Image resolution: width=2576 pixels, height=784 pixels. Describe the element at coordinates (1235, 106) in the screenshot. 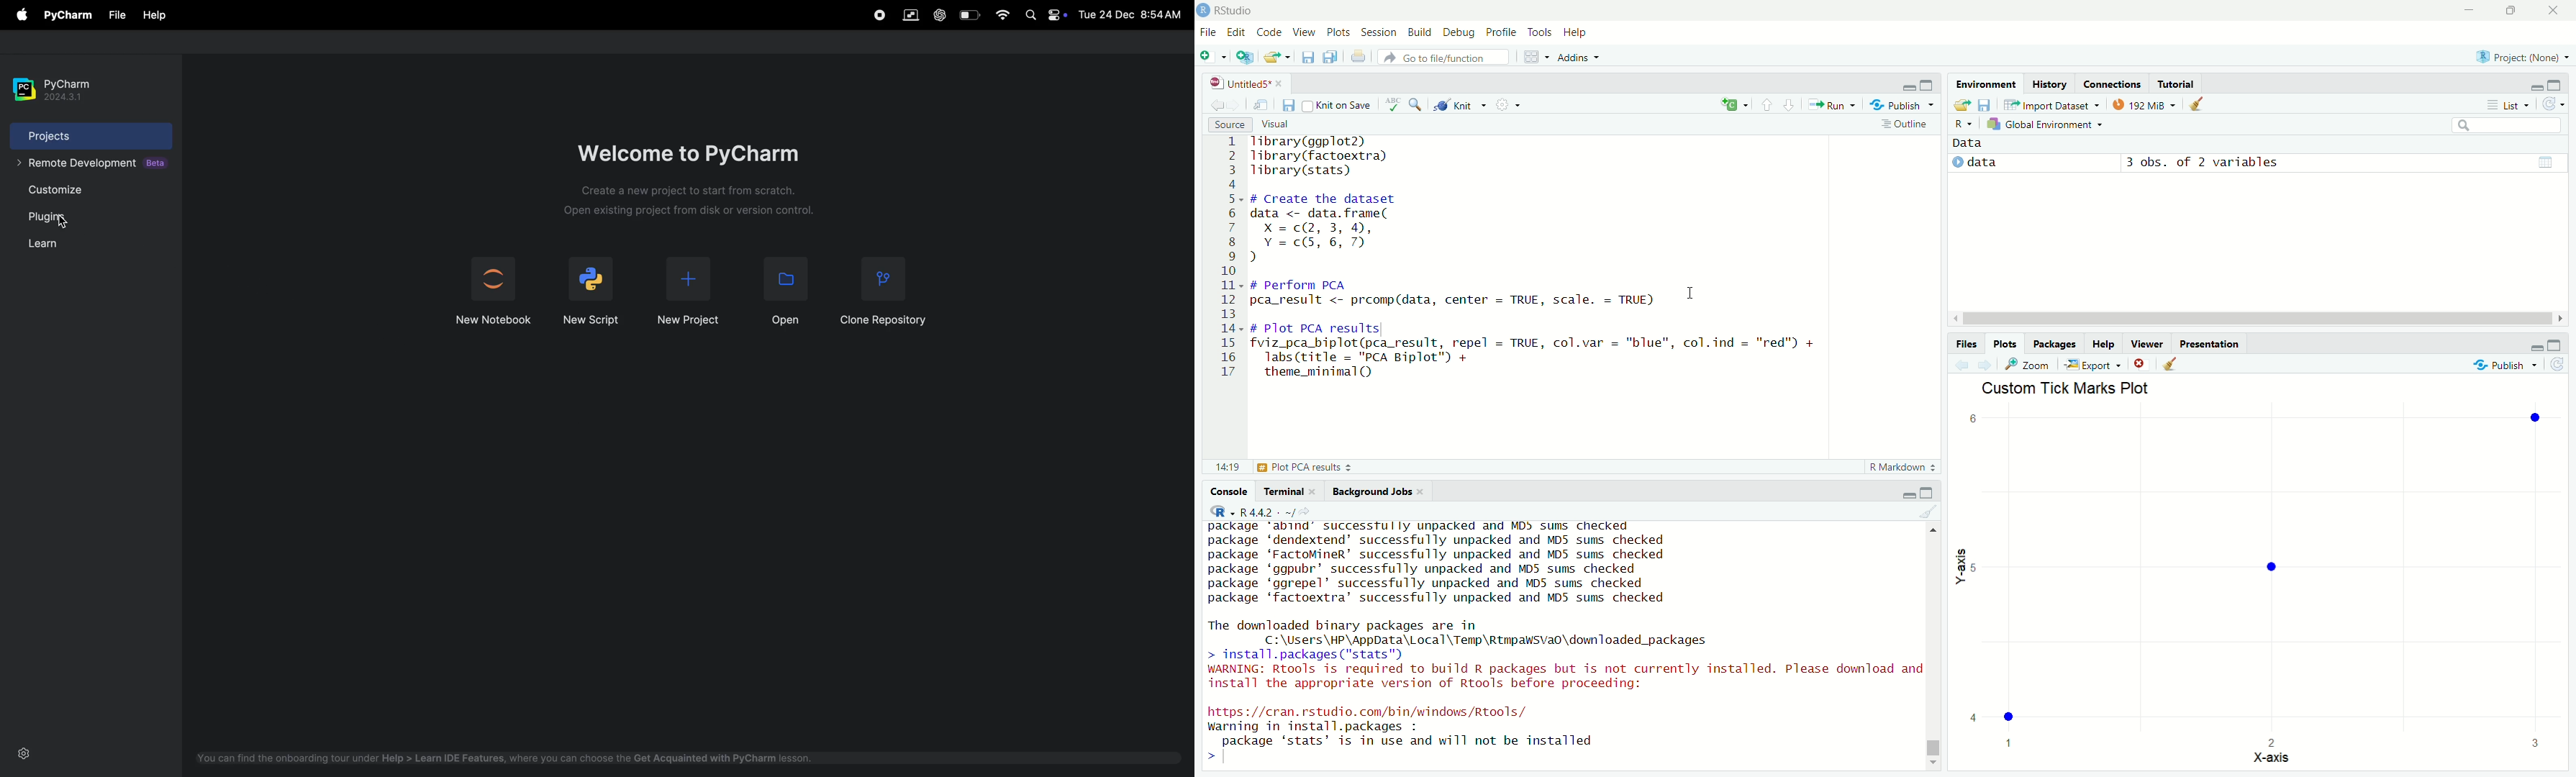

I see `go forward to the next source` at that location.